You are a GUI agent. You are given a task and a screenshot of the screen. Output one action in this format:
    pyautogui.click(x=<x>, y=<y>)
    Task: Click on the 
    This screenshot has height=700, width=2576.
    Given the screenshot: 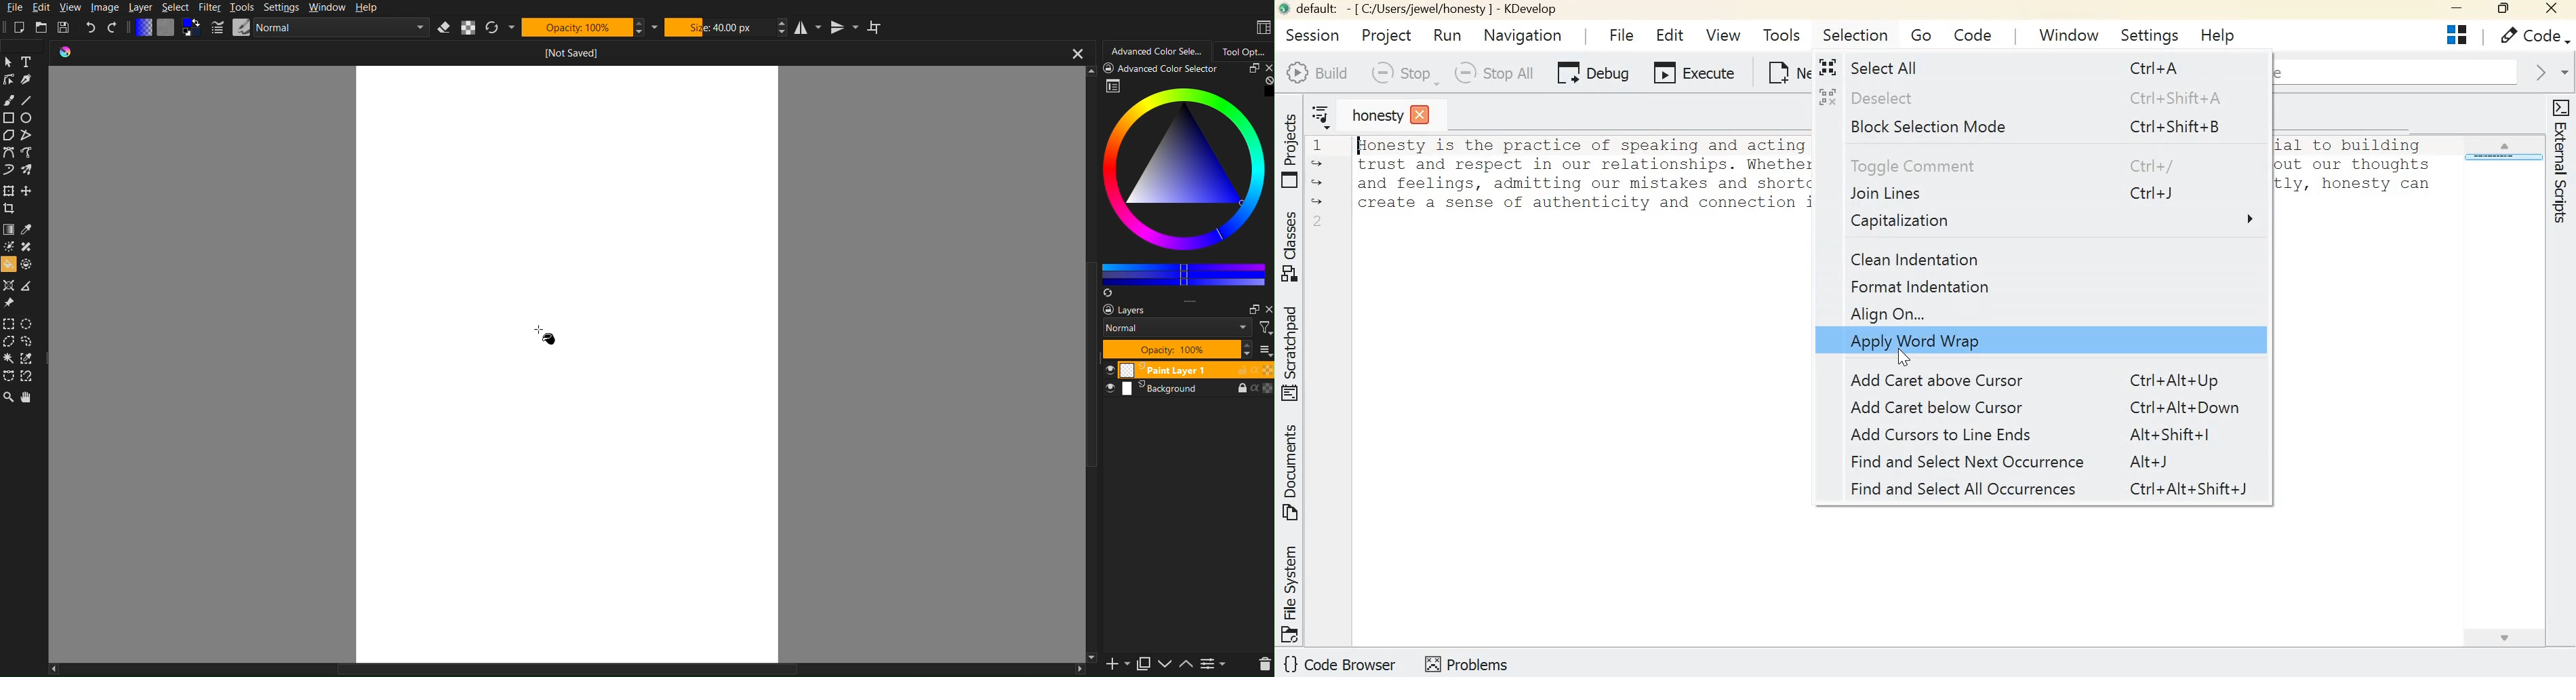 What is the action you would take?
    pyautogui.click(x=1165, y=67)
    